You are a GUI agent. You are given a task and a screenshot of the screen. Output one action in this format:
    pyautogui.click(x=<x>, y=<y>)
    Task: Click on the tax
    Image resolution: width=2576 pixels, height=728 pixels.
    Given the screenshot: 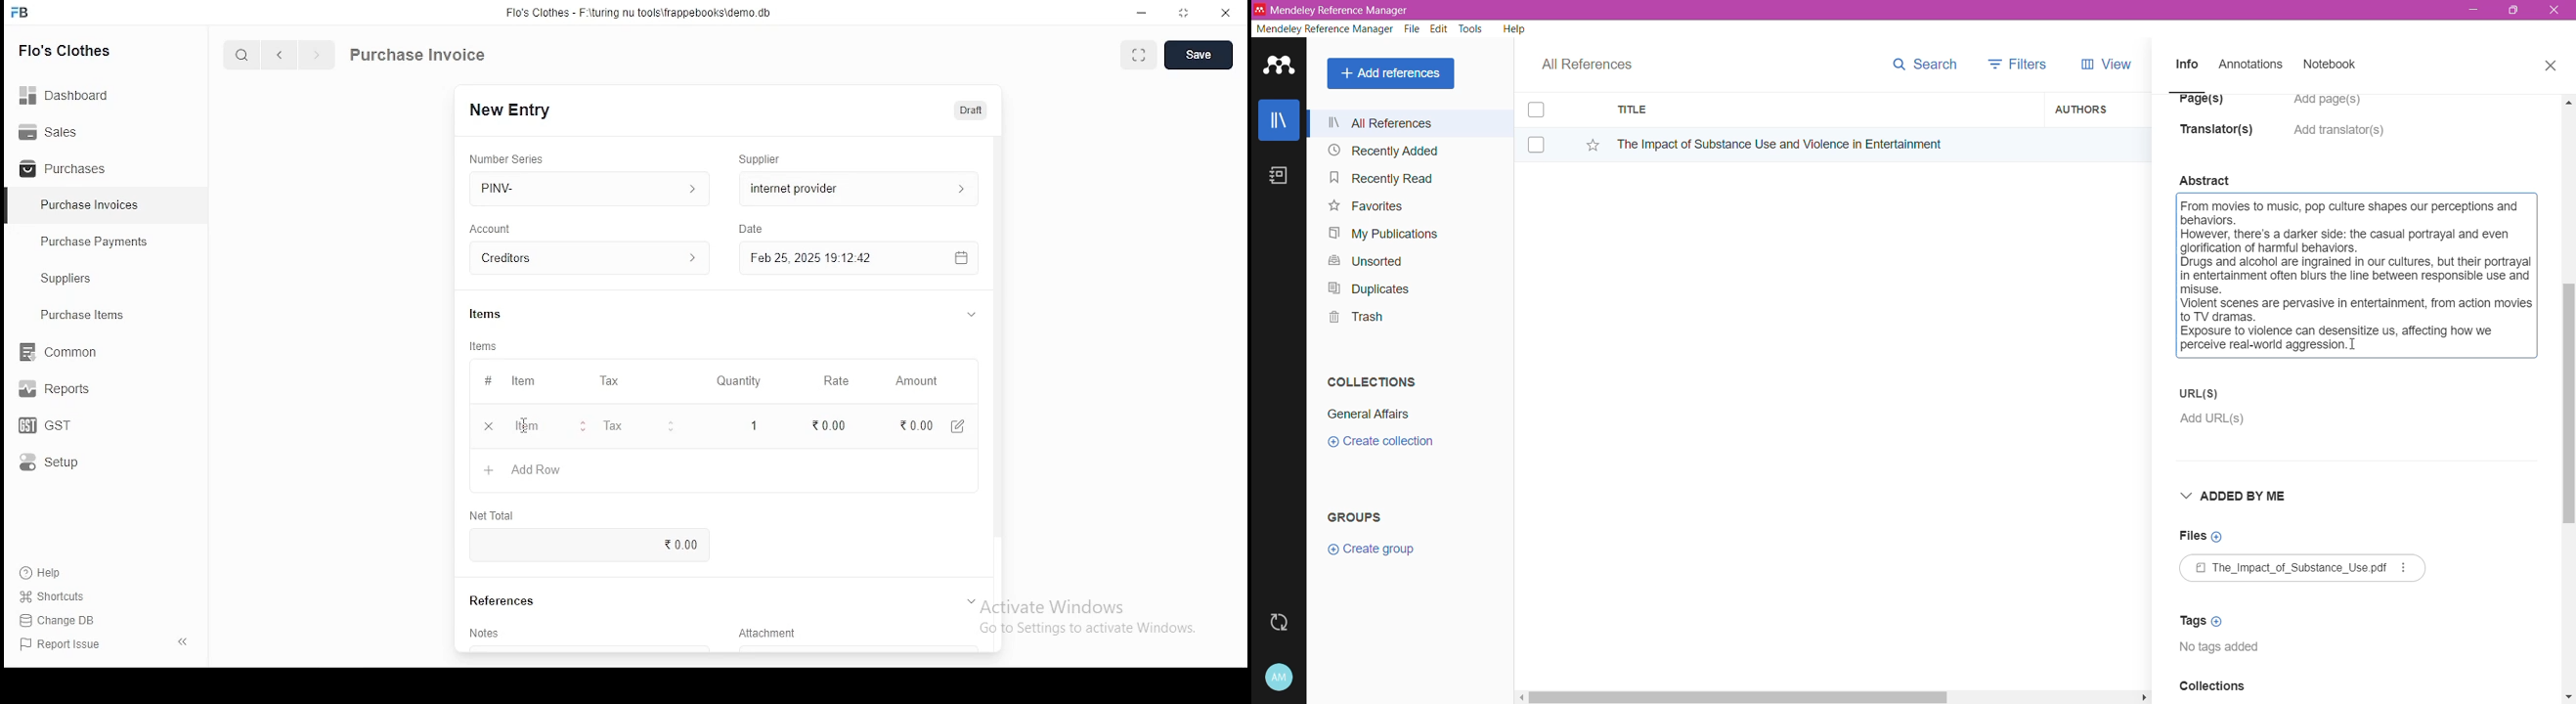 What is the action you would take?
    pyautogui.click(x=609, y=381)
    